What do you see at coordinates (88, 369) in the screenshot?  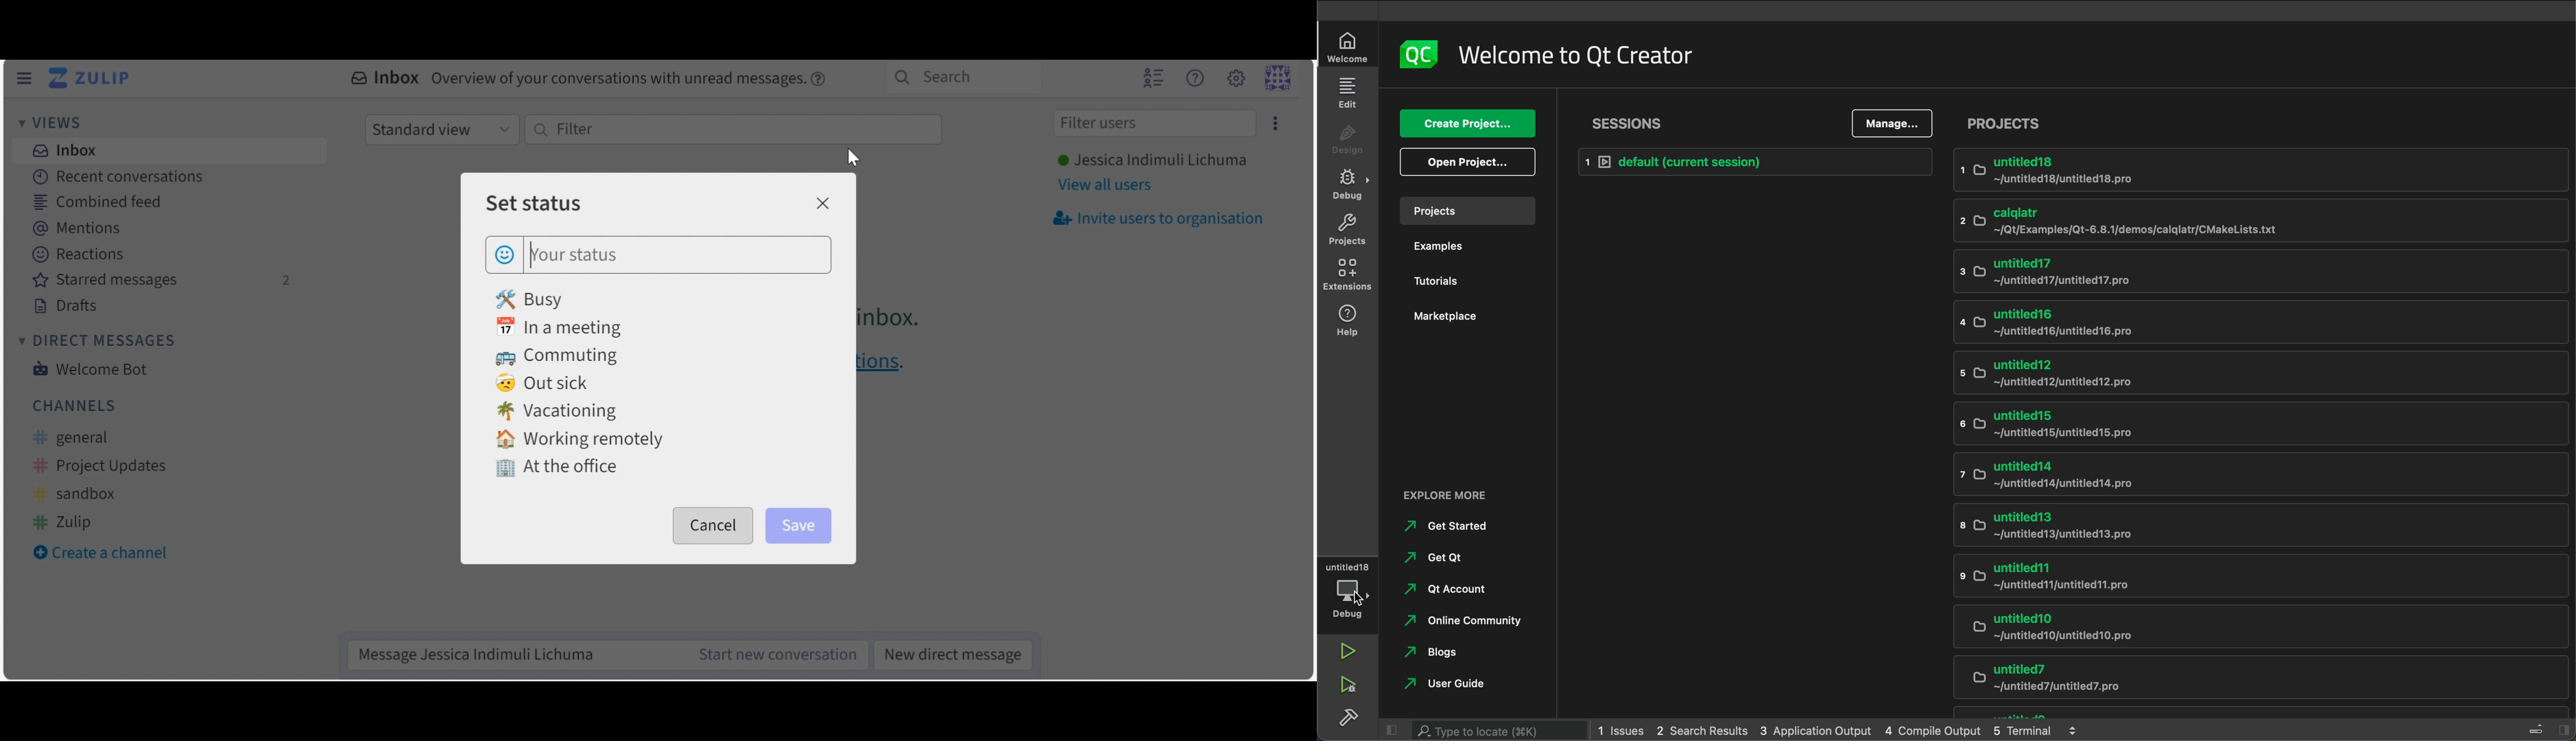 I see `Welcome Bot` at bounding box center [88, 369].